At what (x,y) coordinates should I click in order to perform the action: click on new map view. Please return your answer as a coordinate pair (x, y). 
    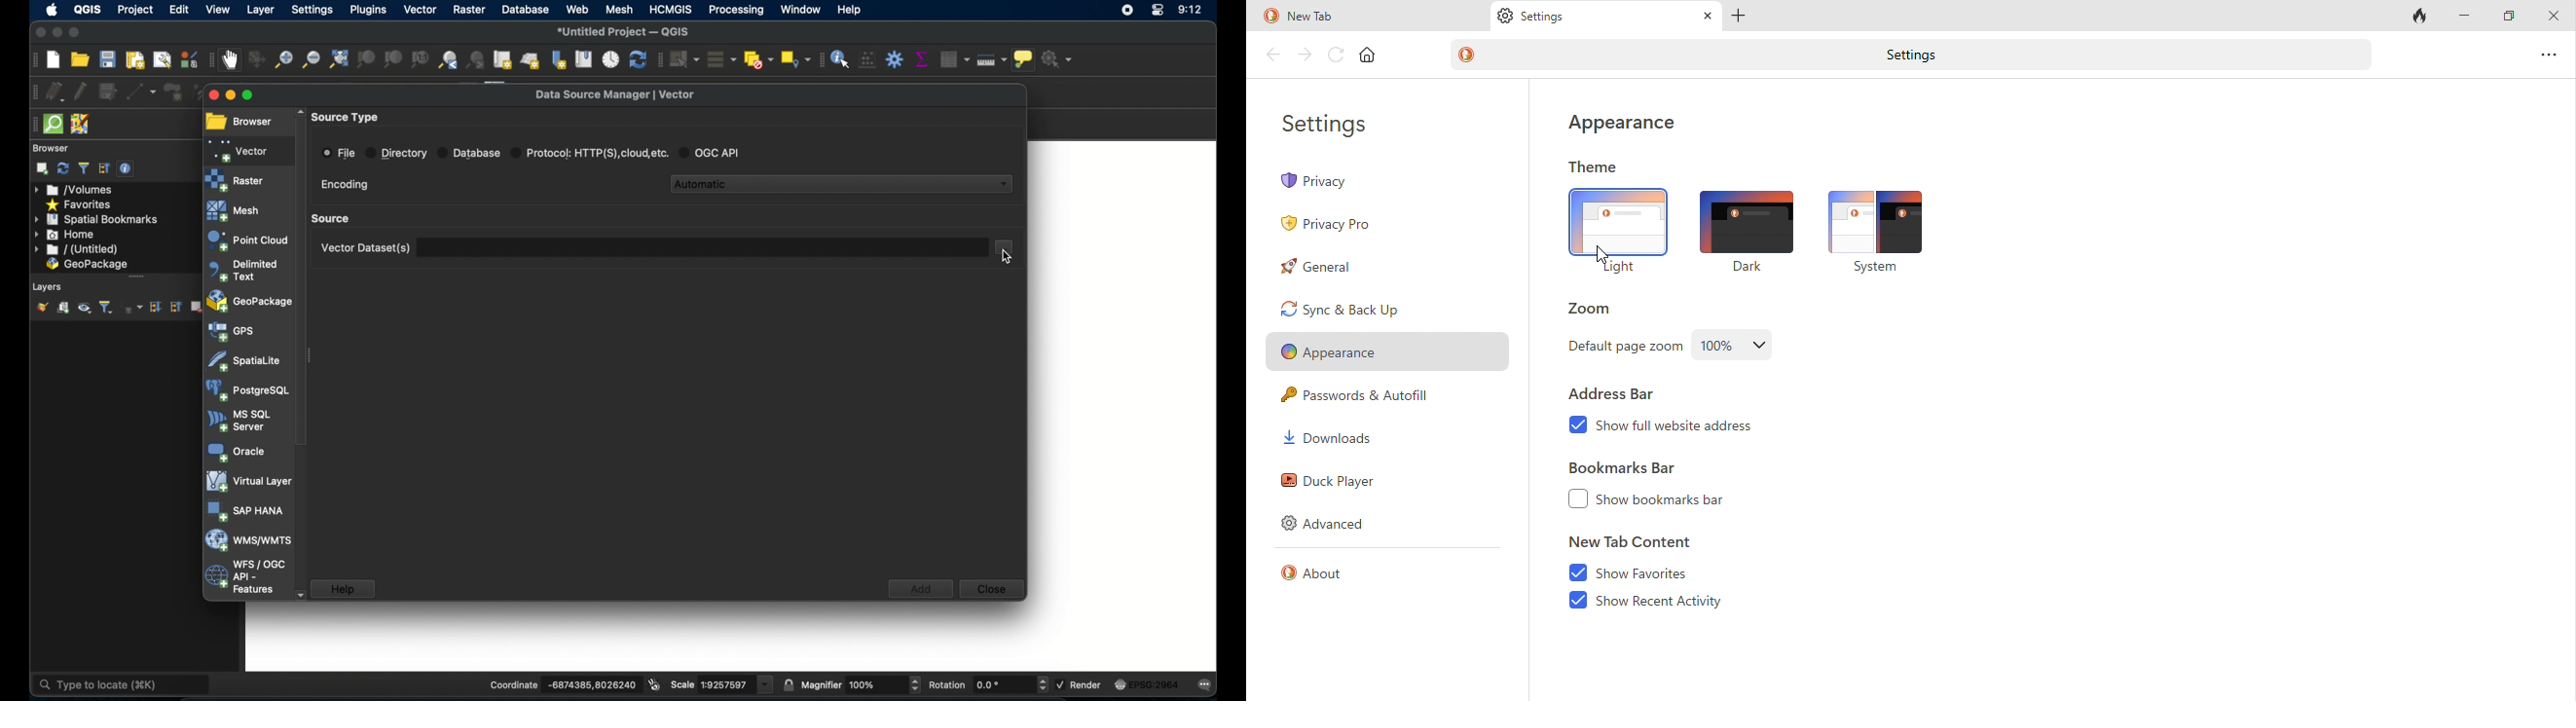
    Looking at the image, I should click on (504, 59).